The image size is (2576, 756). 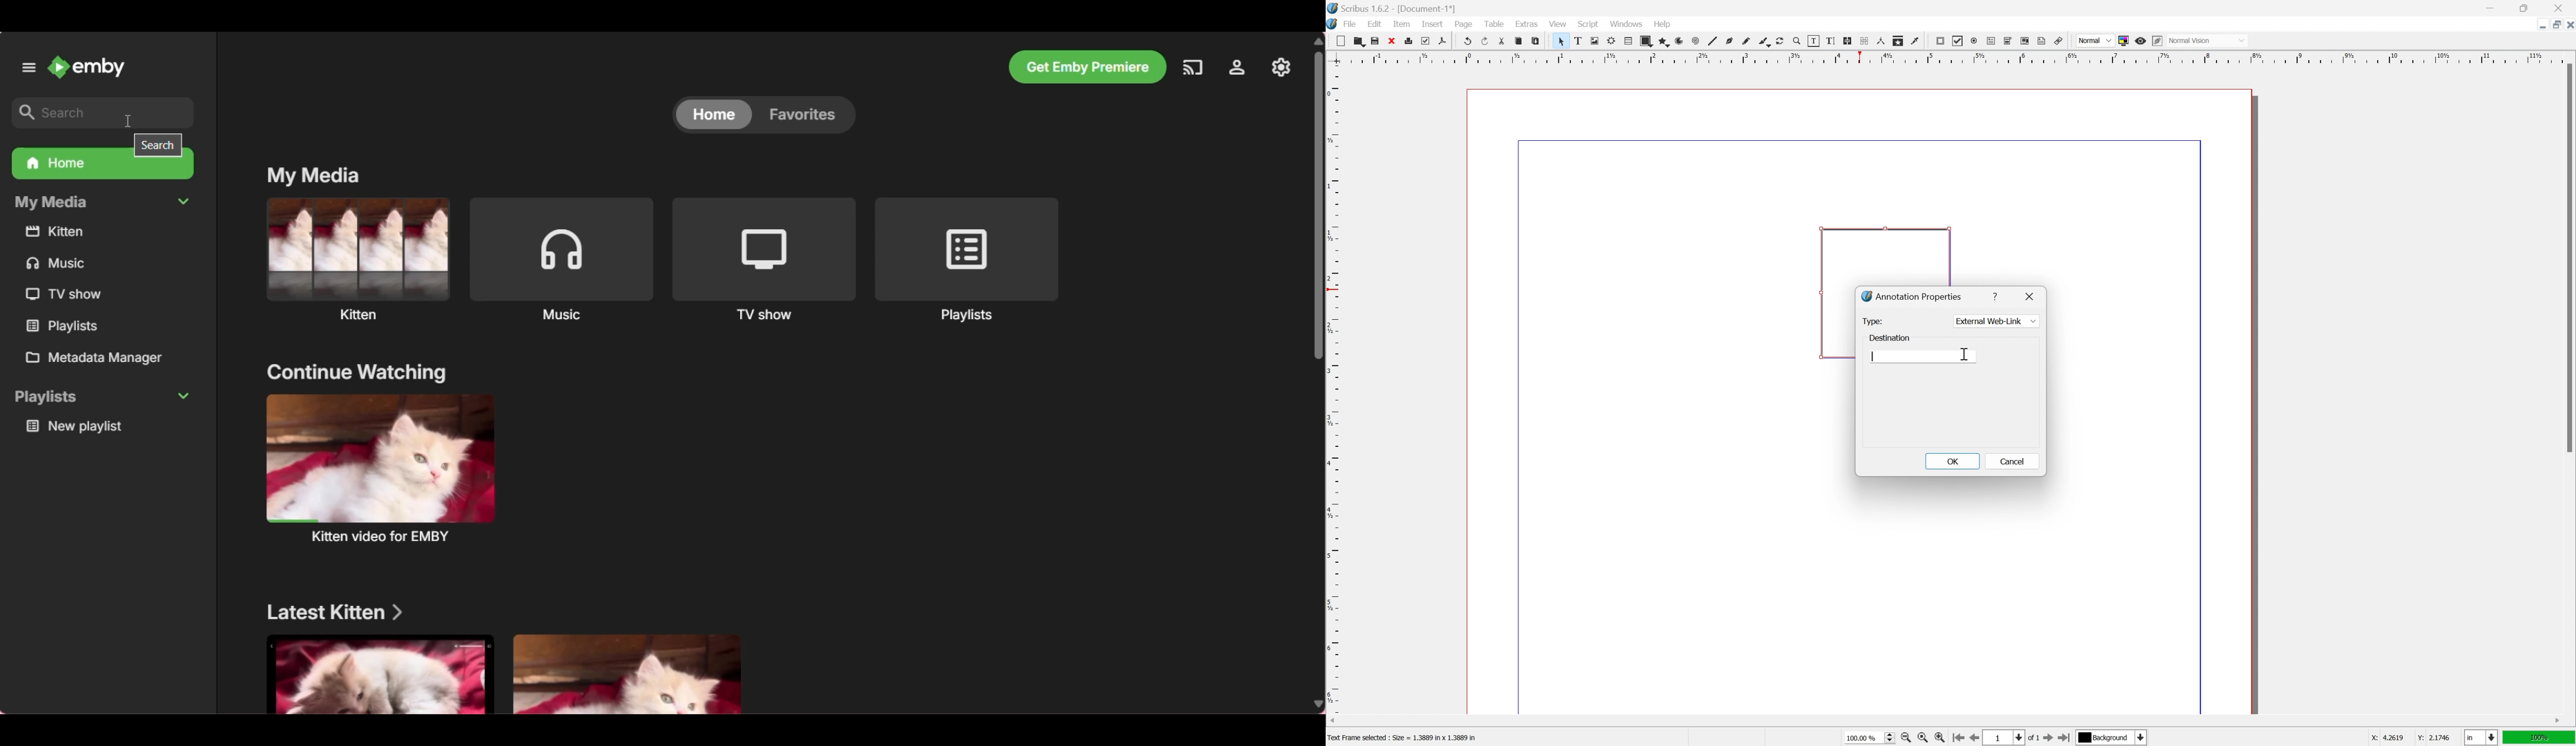 I want to click on pdf push button, so click(x=1941, y=41).